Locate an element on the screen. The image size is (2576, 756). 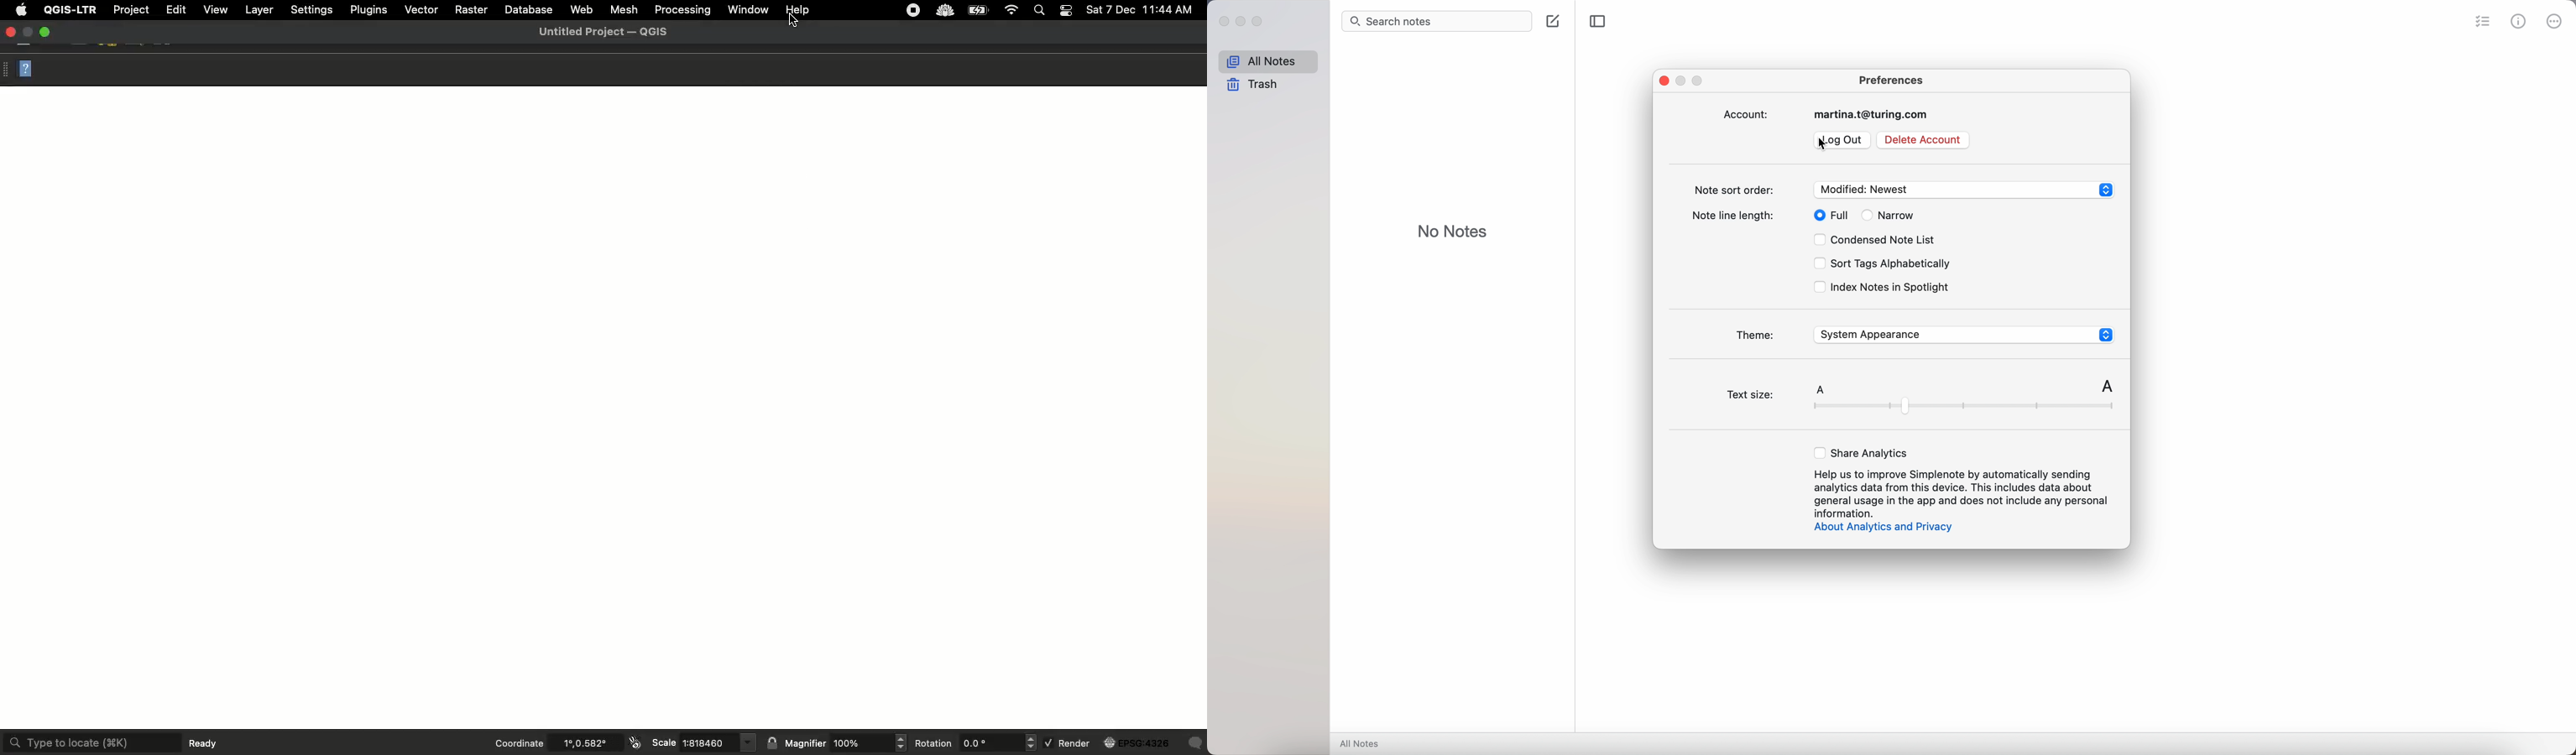
all notes is located at coordinates (1362, 744).